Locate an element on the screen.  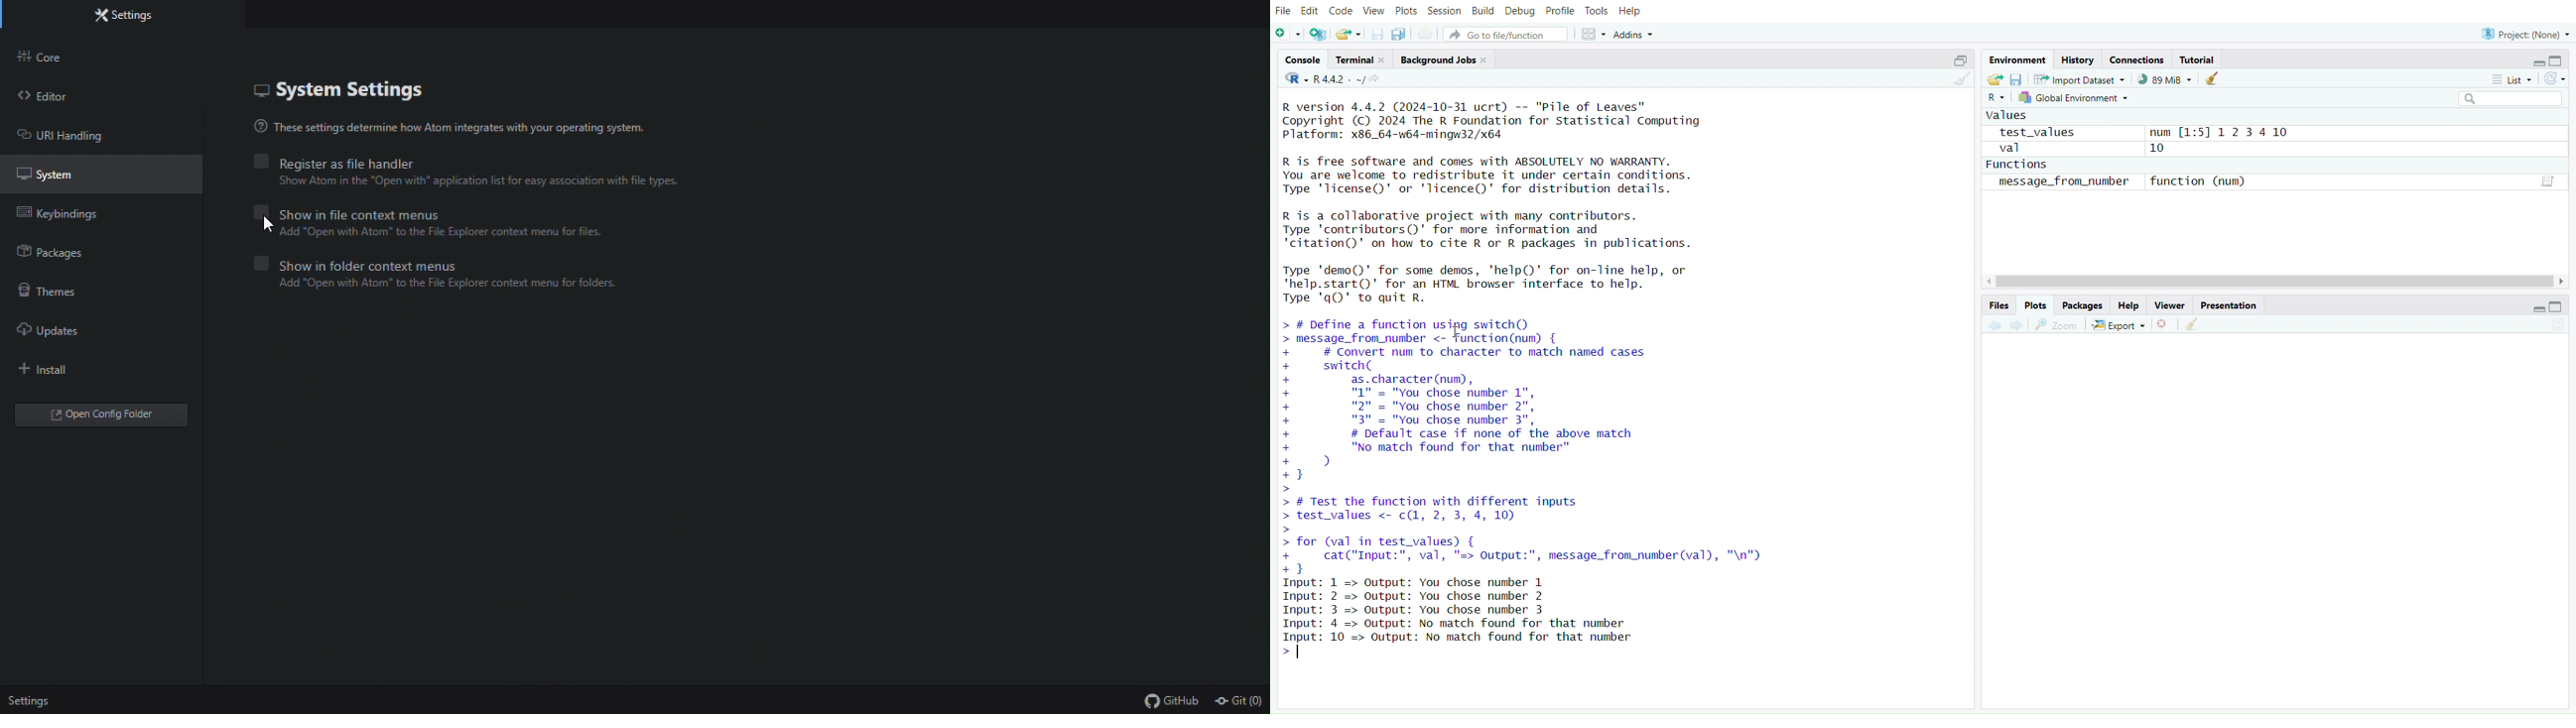
Data/Table is located at coordinates (2547, 185).